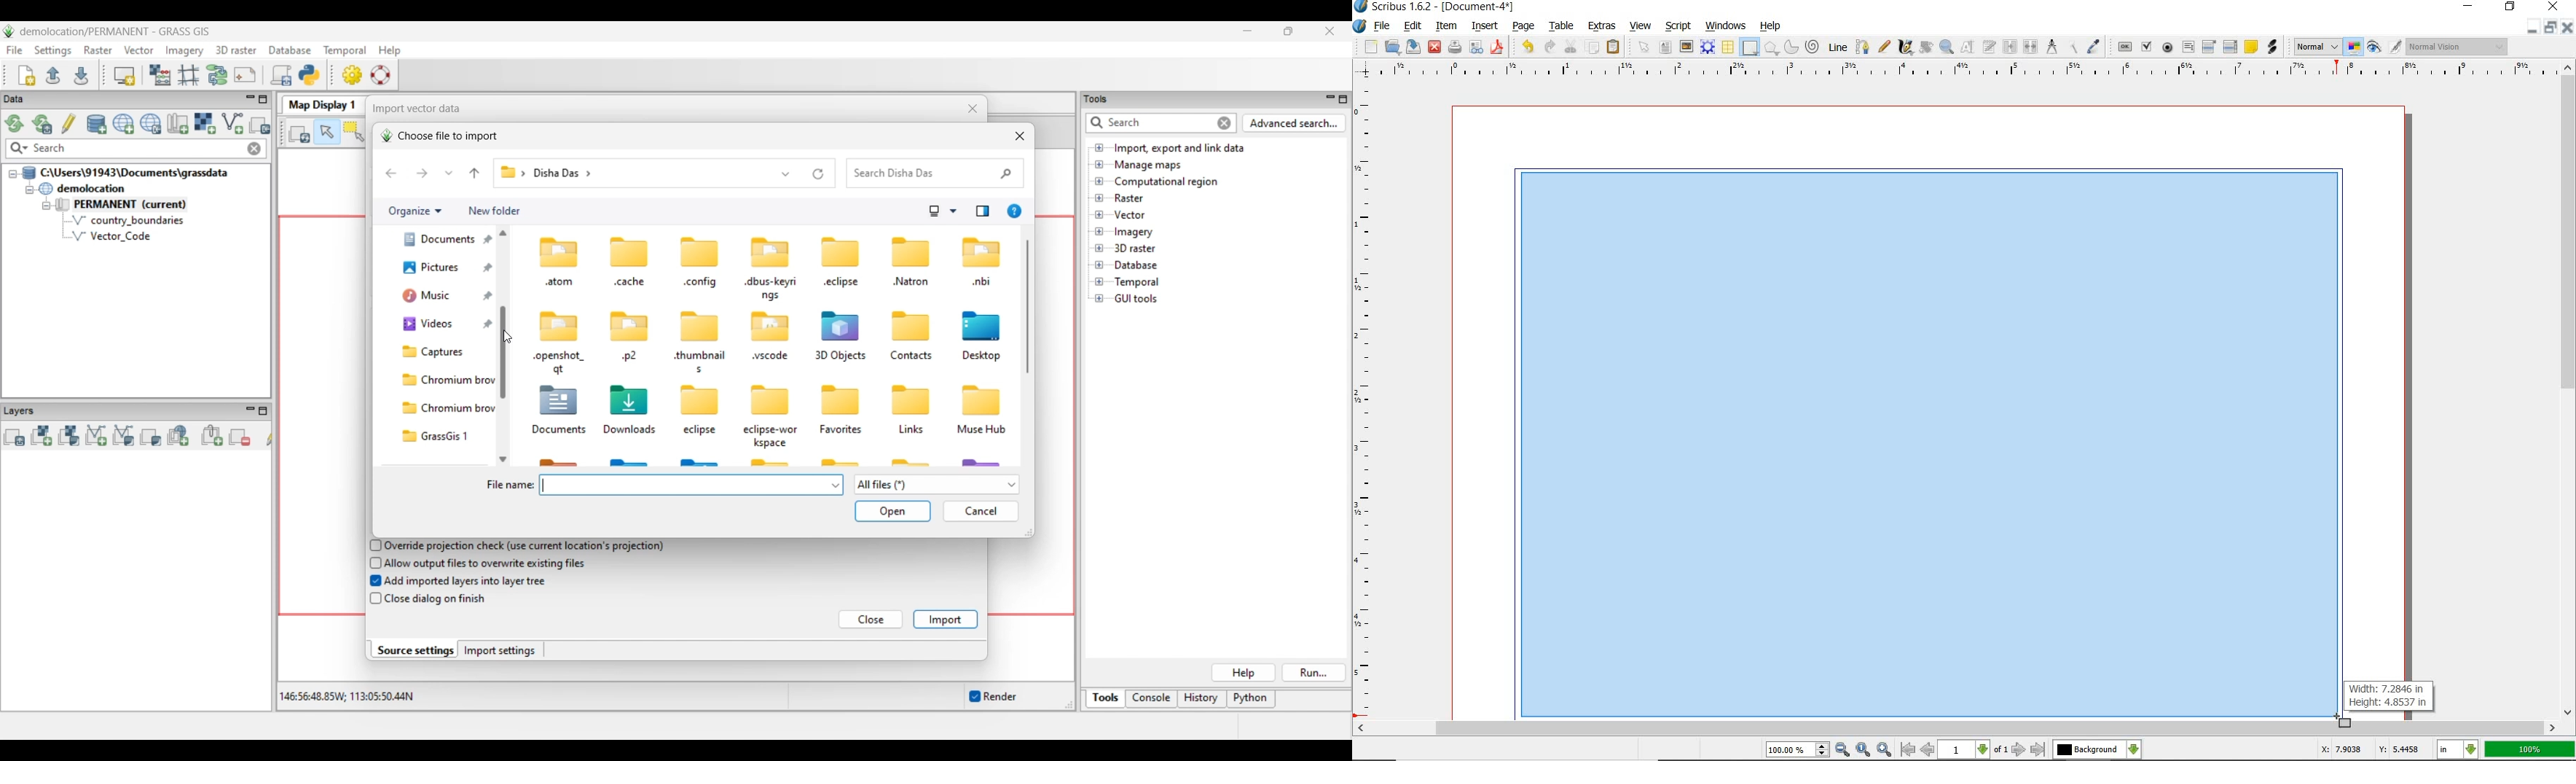 The height and width of the screenshot is (784, 2576). Describe the element at coordinates (1525, 27) in the screenshot. I see `page` at that location.